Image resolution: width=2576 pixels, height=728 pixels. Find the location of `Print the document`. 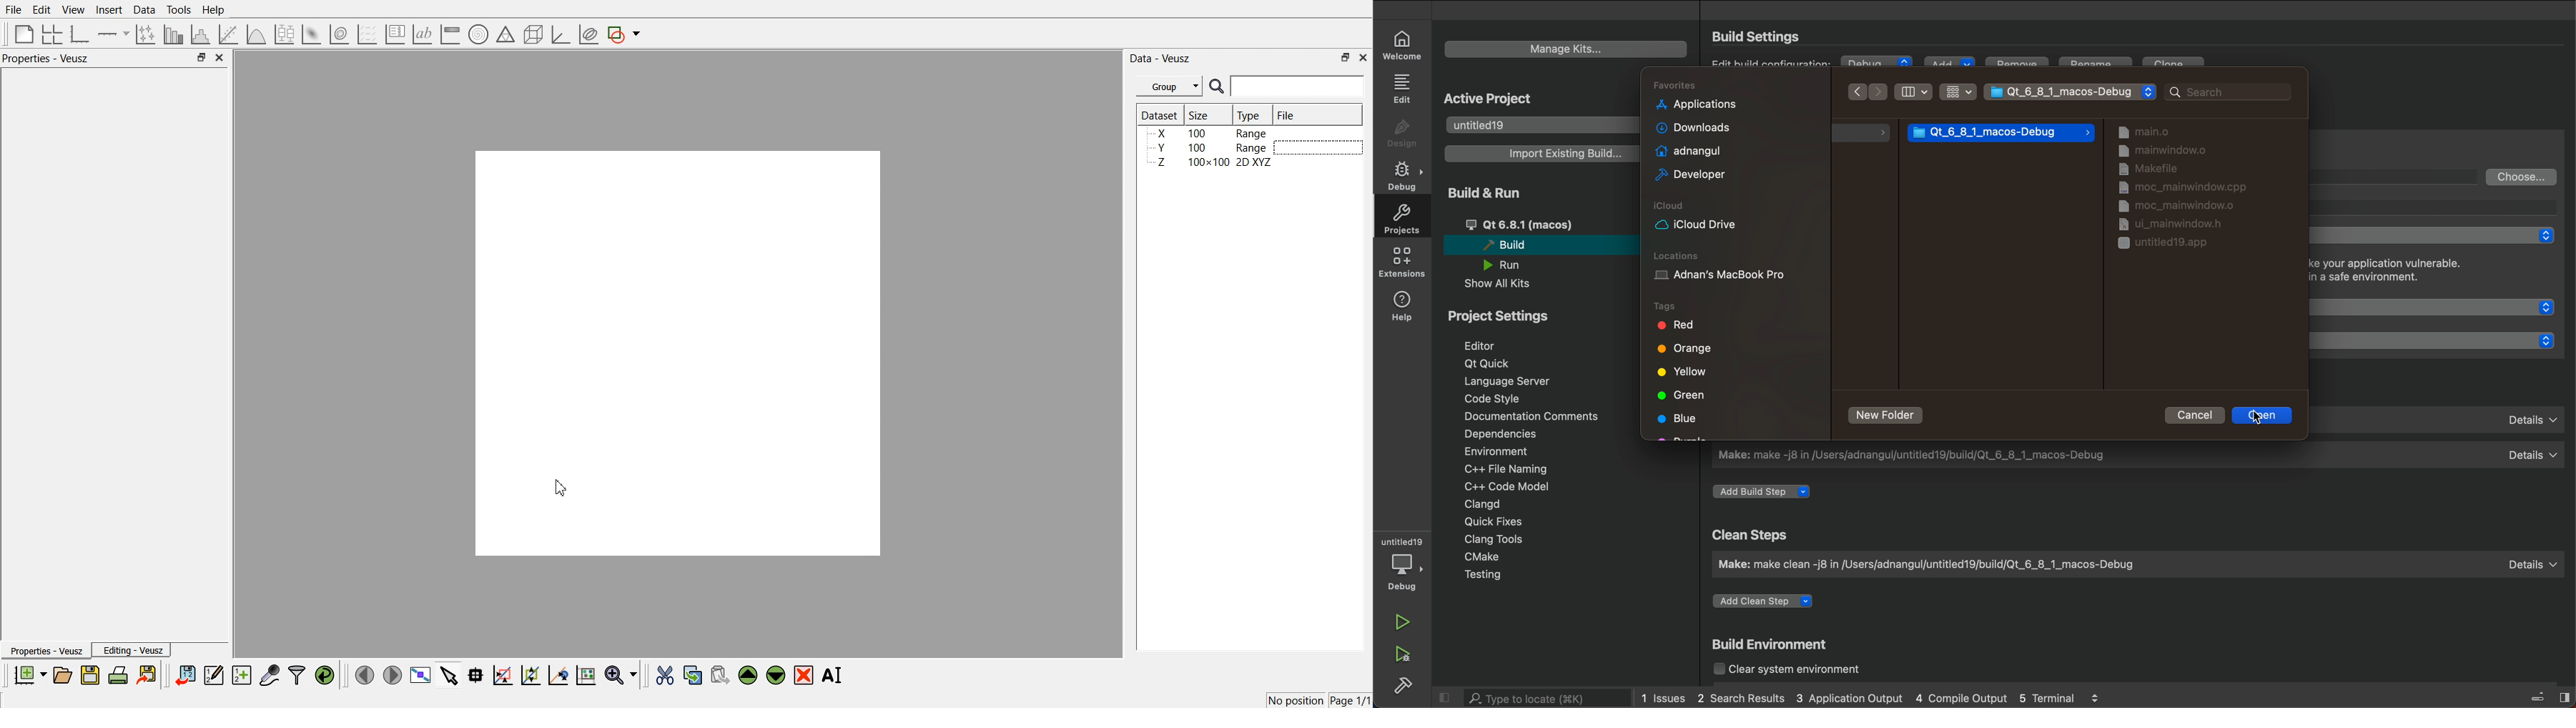

Print the document is located at coordinates (117, 674).